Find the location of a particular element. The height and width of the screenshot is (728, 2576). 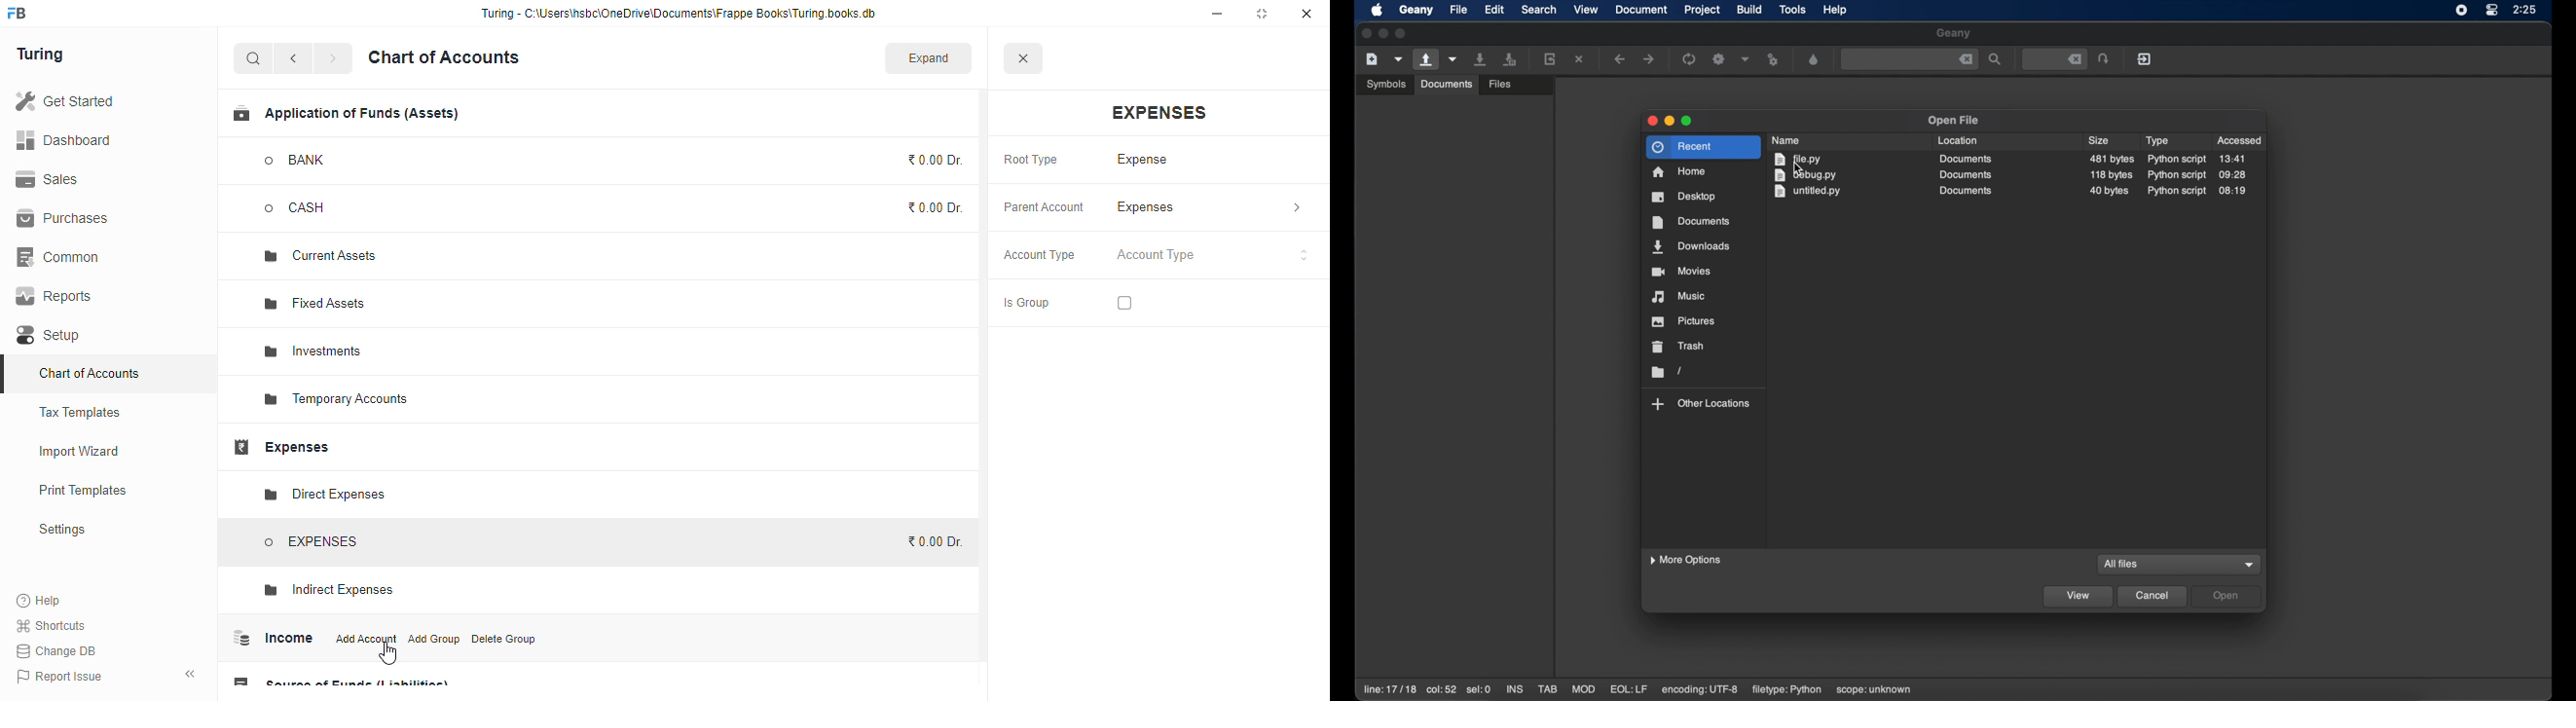

col:52 is located at coordinates (1440, 691).